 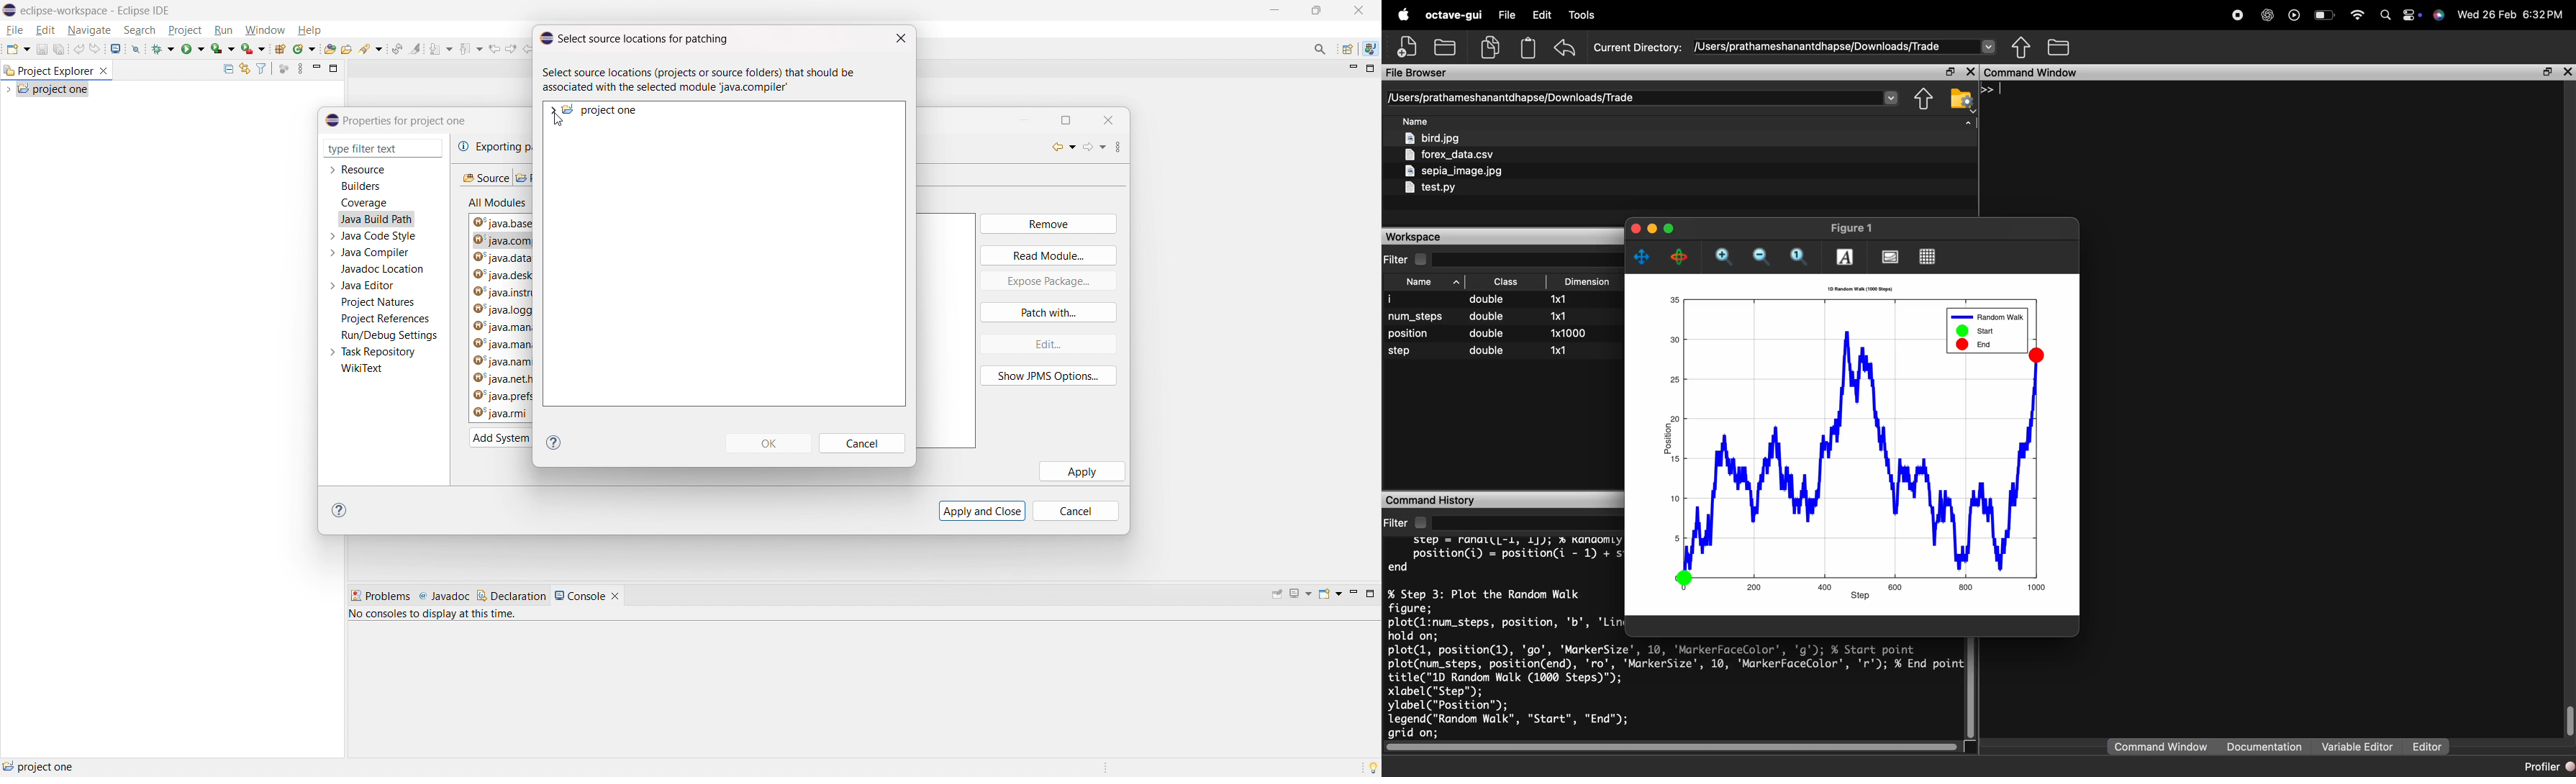 I want to click on back, so click(x=1059, y=147).